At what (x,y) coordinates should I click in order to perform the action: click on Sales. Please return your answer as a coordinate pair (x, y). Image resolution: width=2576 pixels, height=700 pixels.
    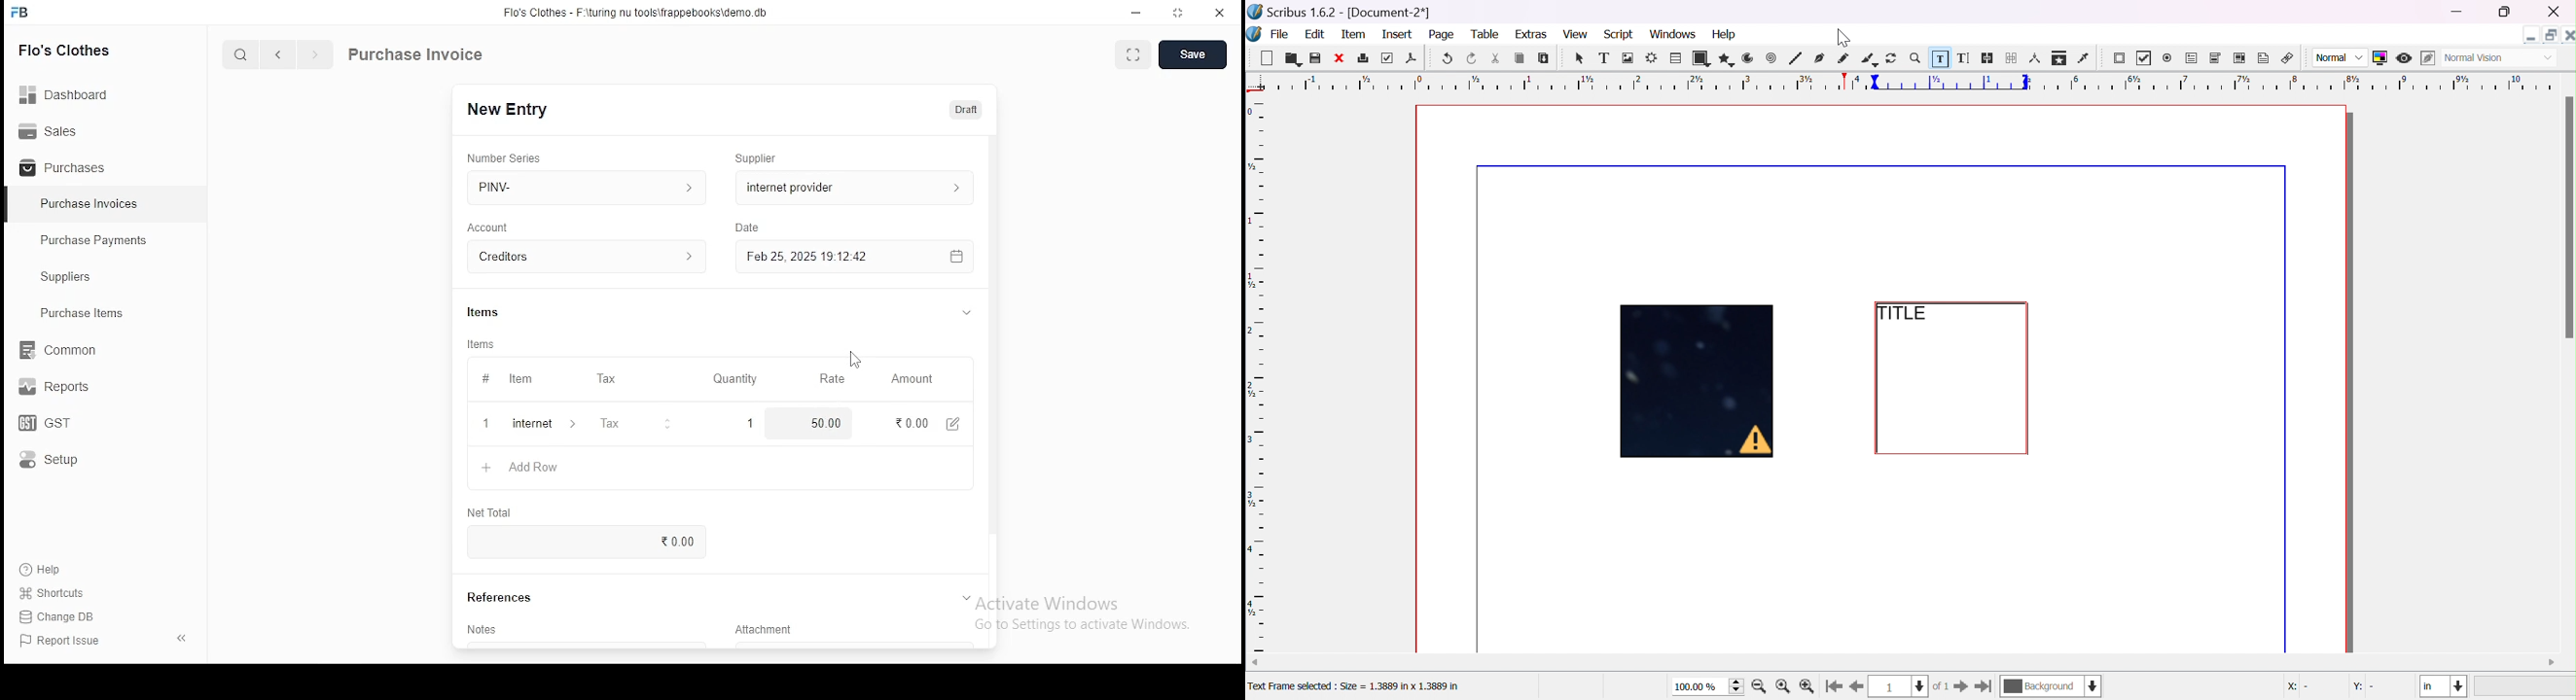
    Looking at the image, I should click on (54, 129).